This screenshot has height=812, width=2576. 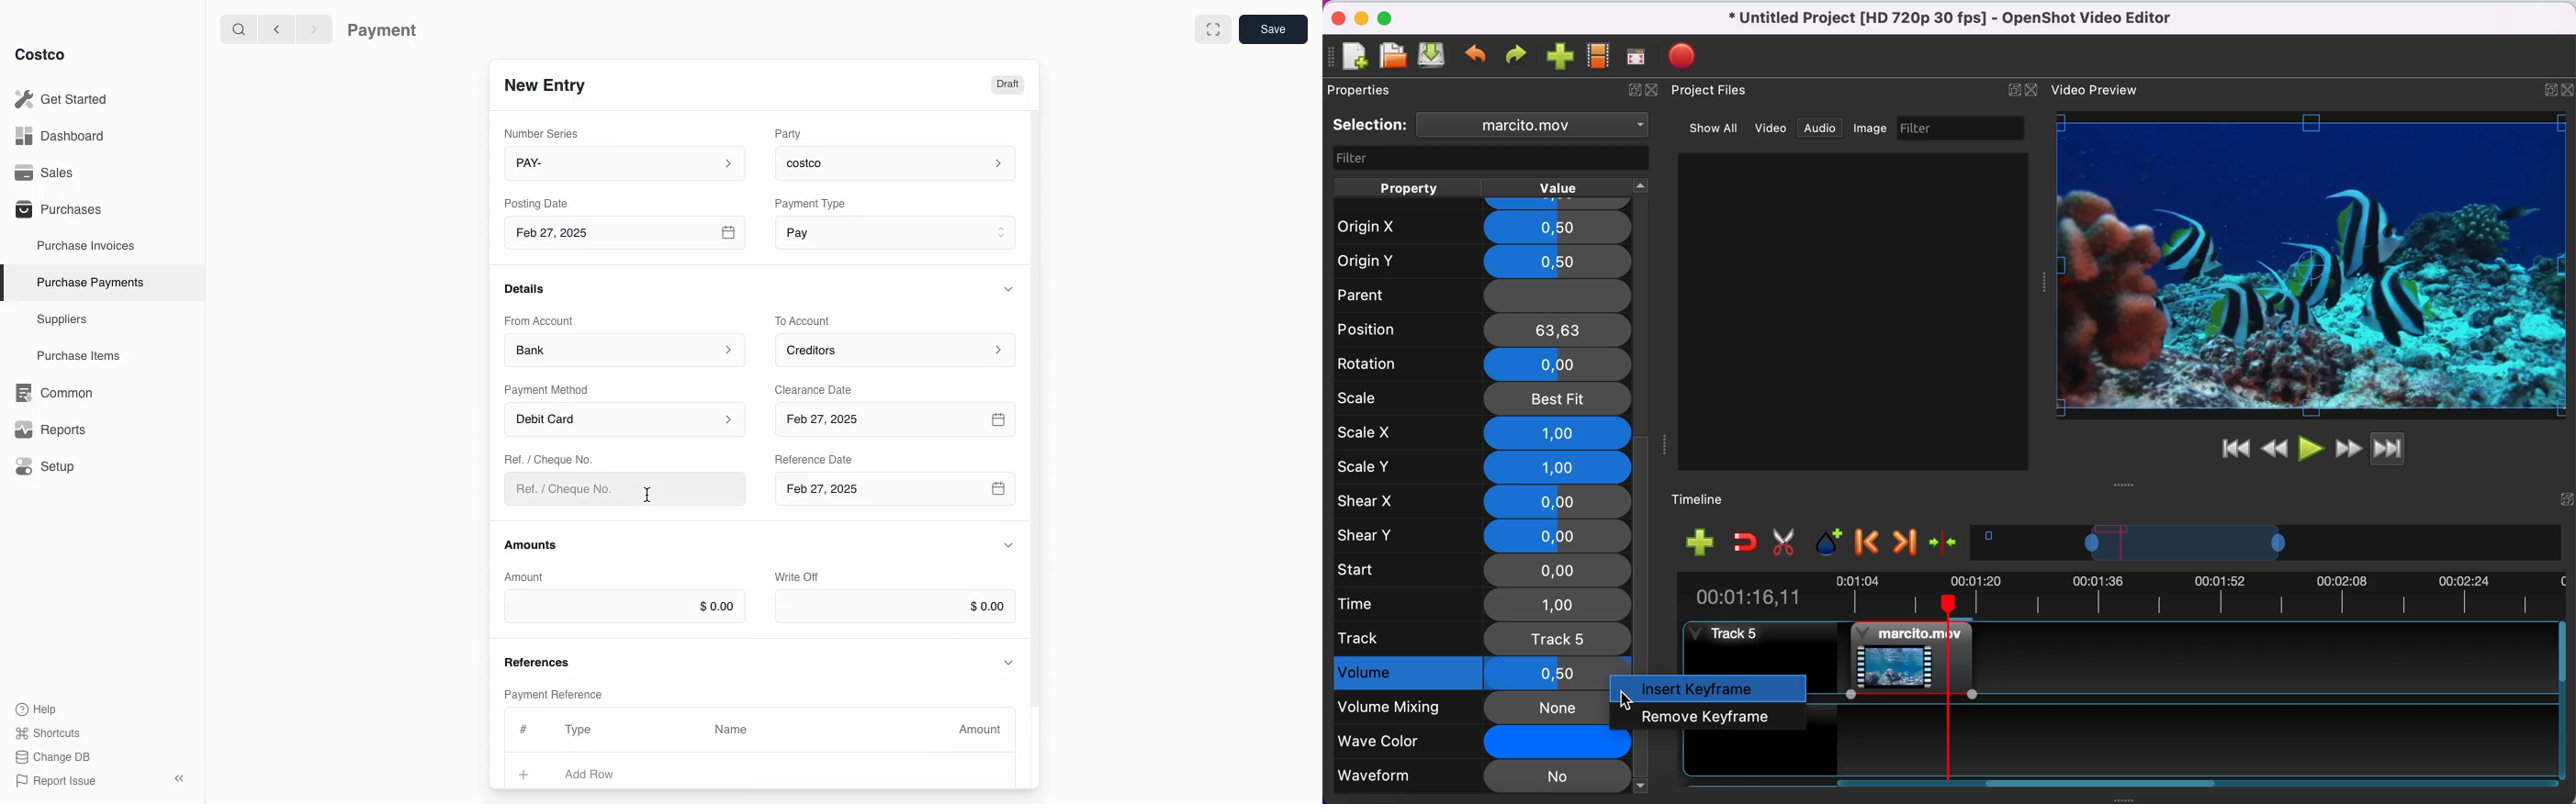 What do you see at coordinates (1392, 55) in the screenshot?
I see `open file` at bounding box center [1392, 55].